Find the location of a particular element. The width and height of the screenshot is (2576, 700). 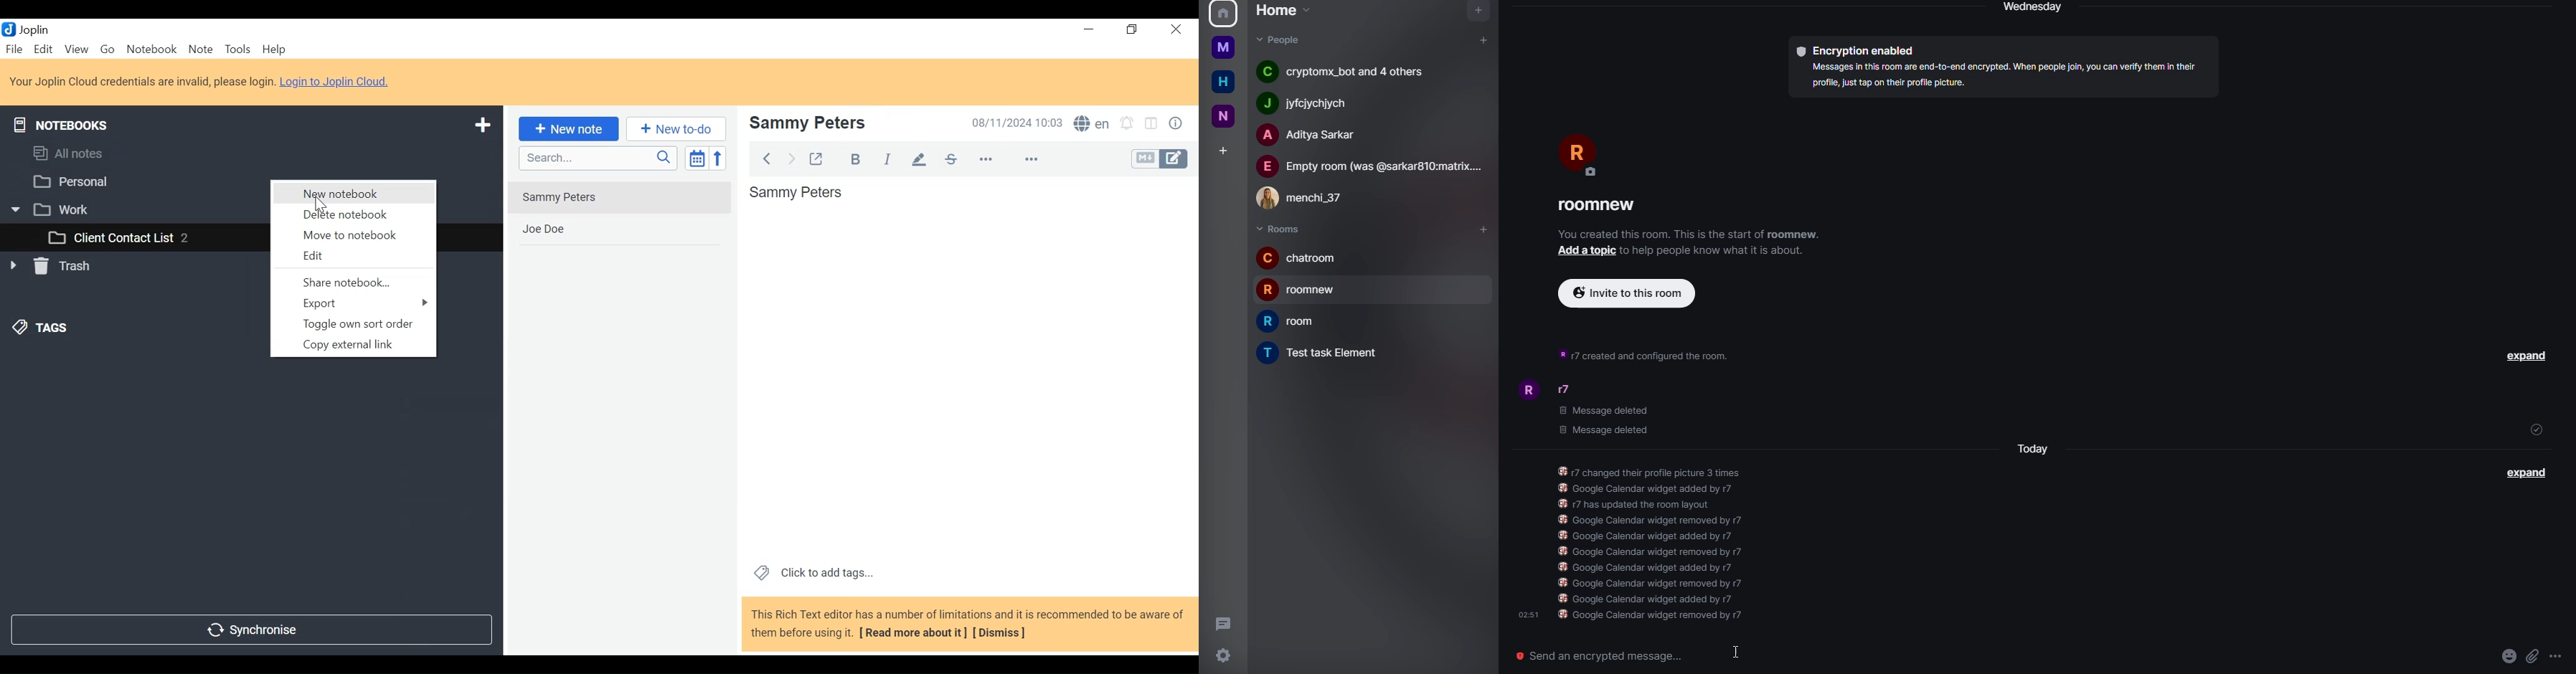

room is located at coordinates (1294, 323).